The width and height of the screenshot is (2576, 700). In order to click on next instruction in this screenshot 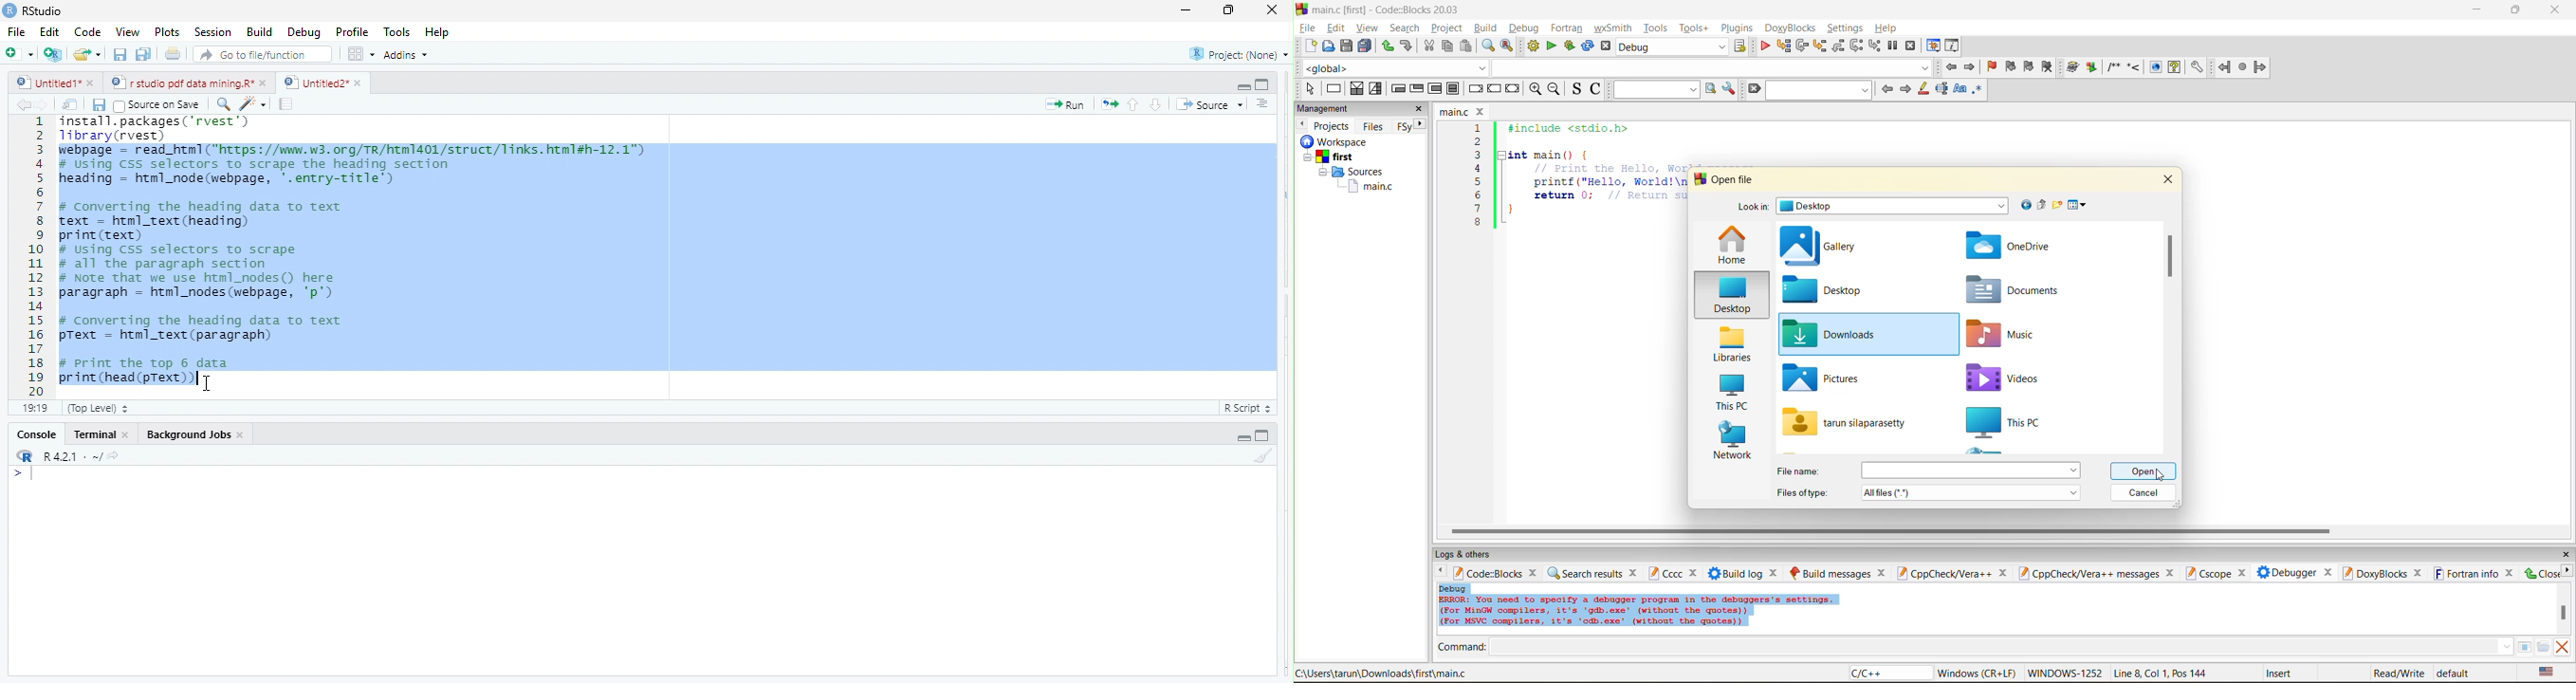, I will do `click(1856, 45)`.